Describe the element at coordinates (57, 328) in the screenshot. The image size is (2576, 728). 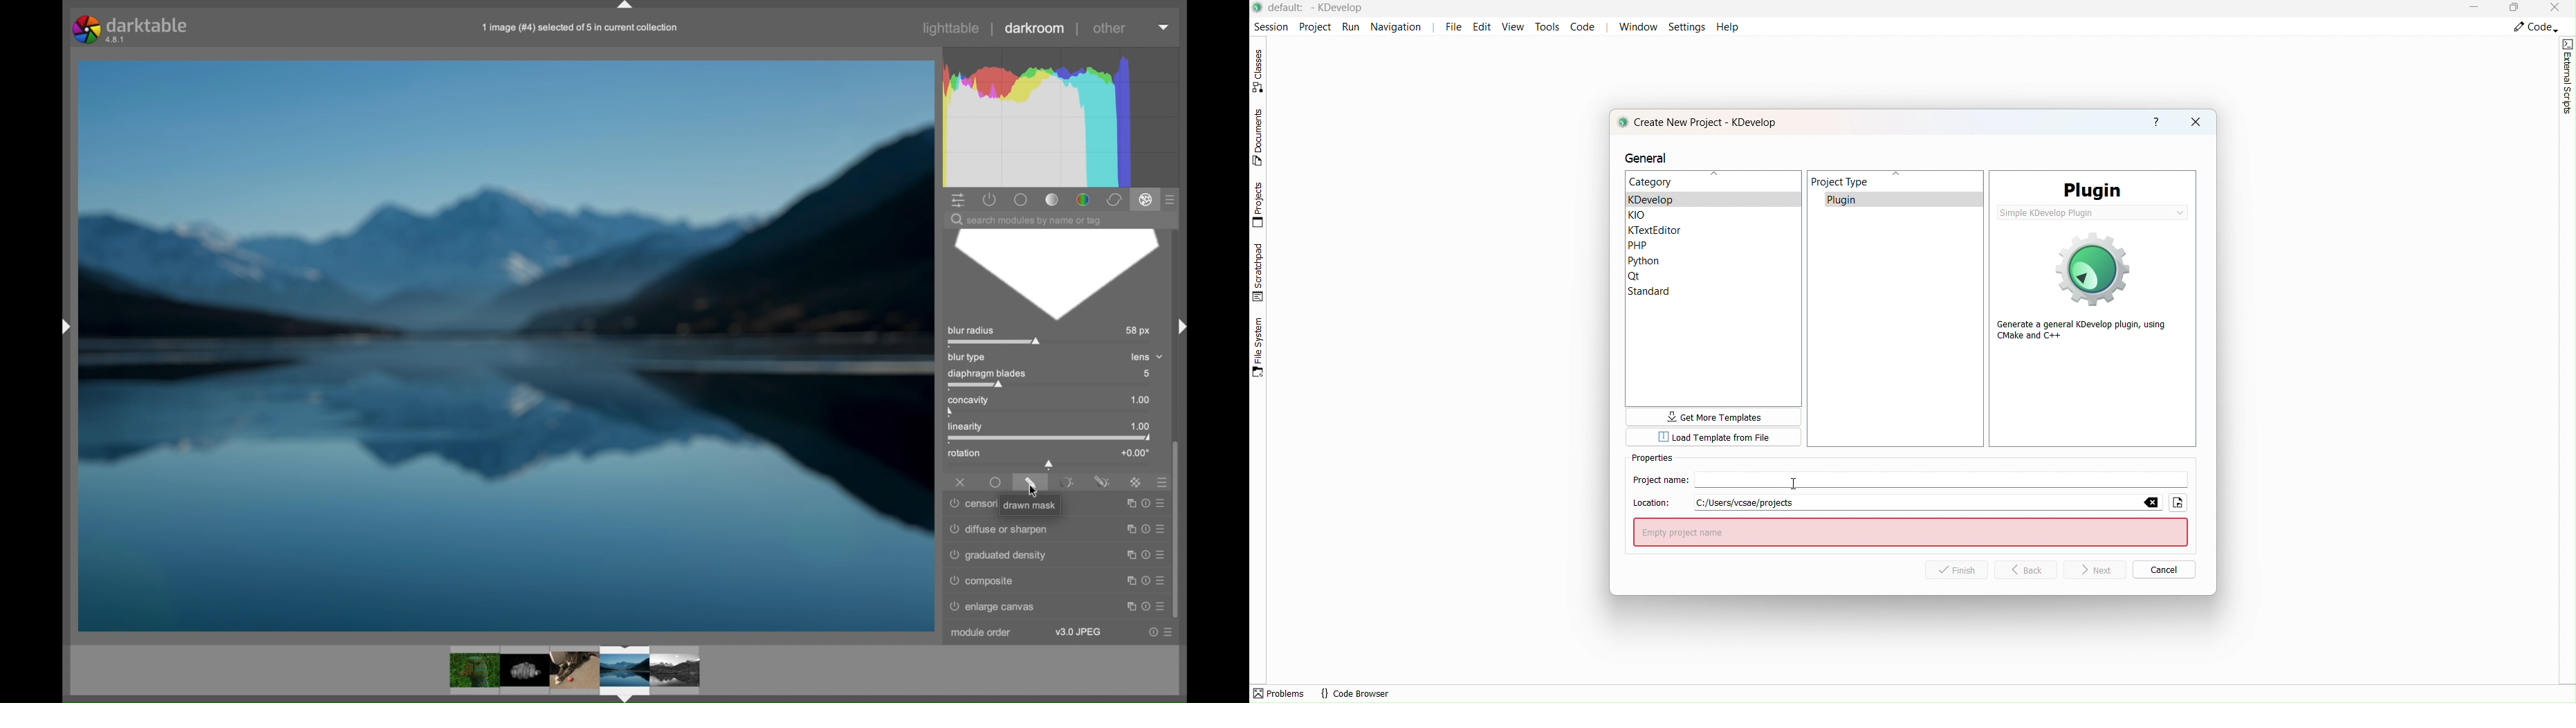
I see `` at that location.